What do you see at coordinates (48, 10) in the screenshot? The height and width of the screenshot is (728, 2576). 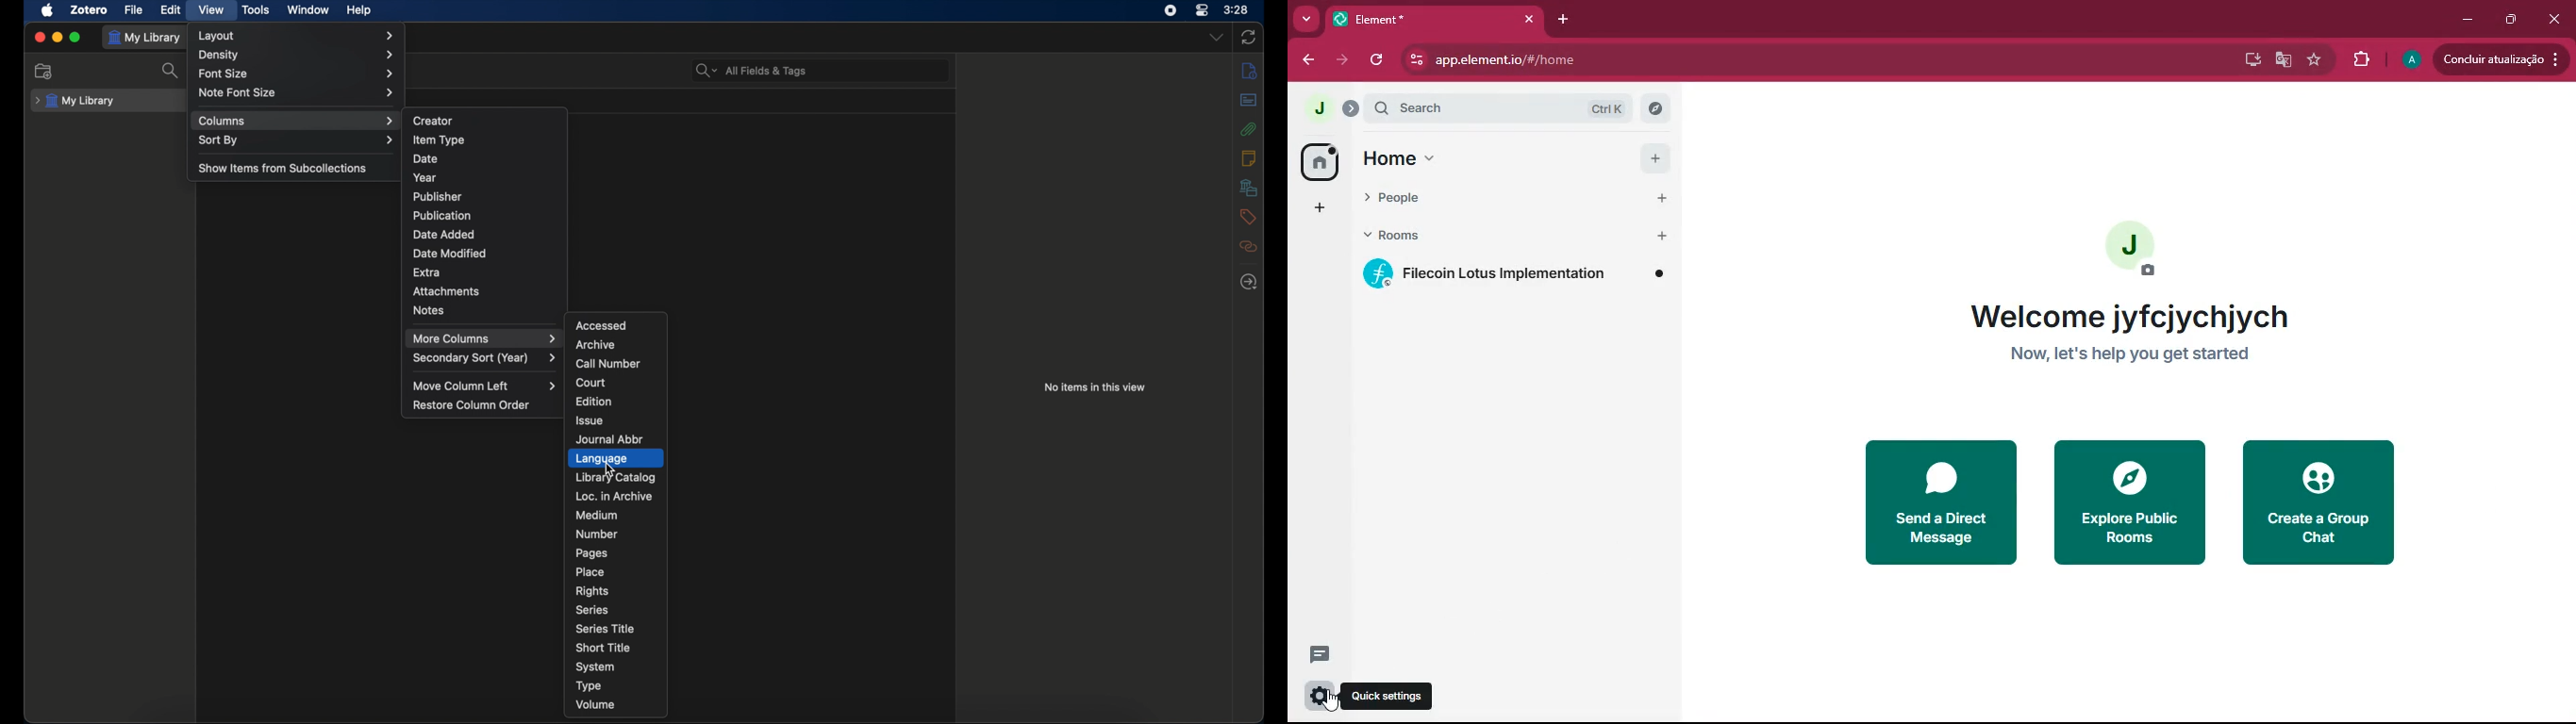 I see `apple` at bounding box center [48, 10].